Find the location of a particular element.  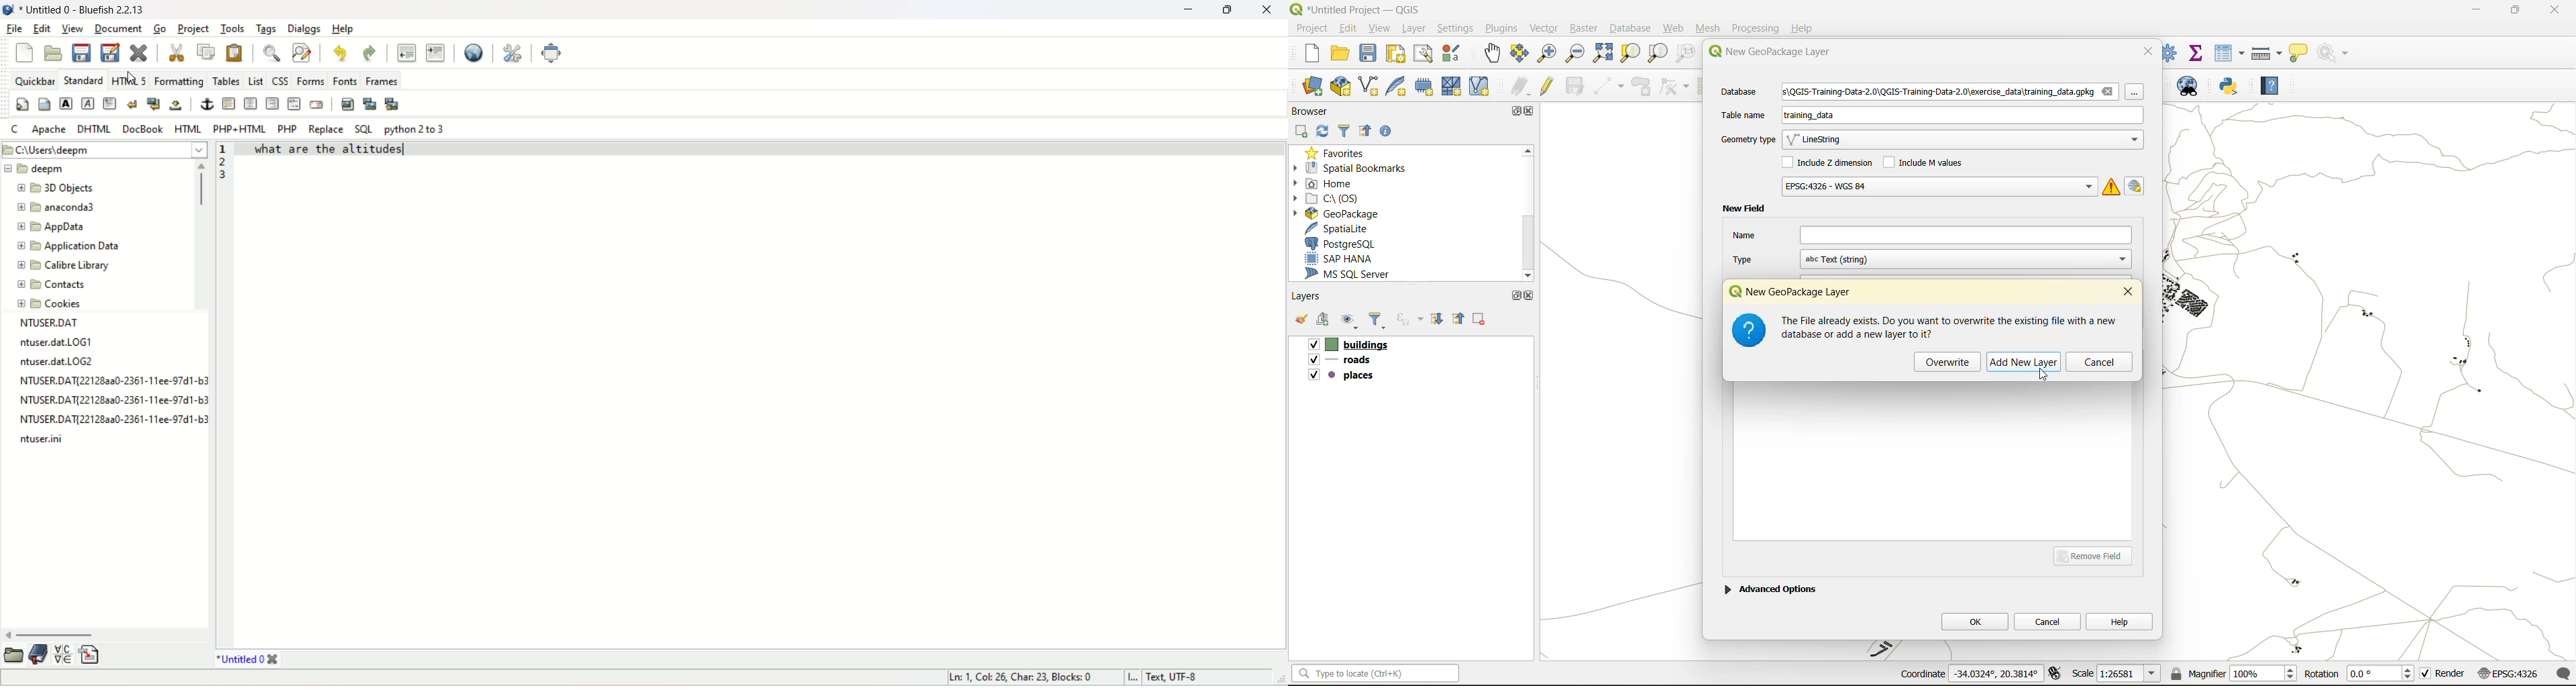

raster is located at coordinates (1584, 29).